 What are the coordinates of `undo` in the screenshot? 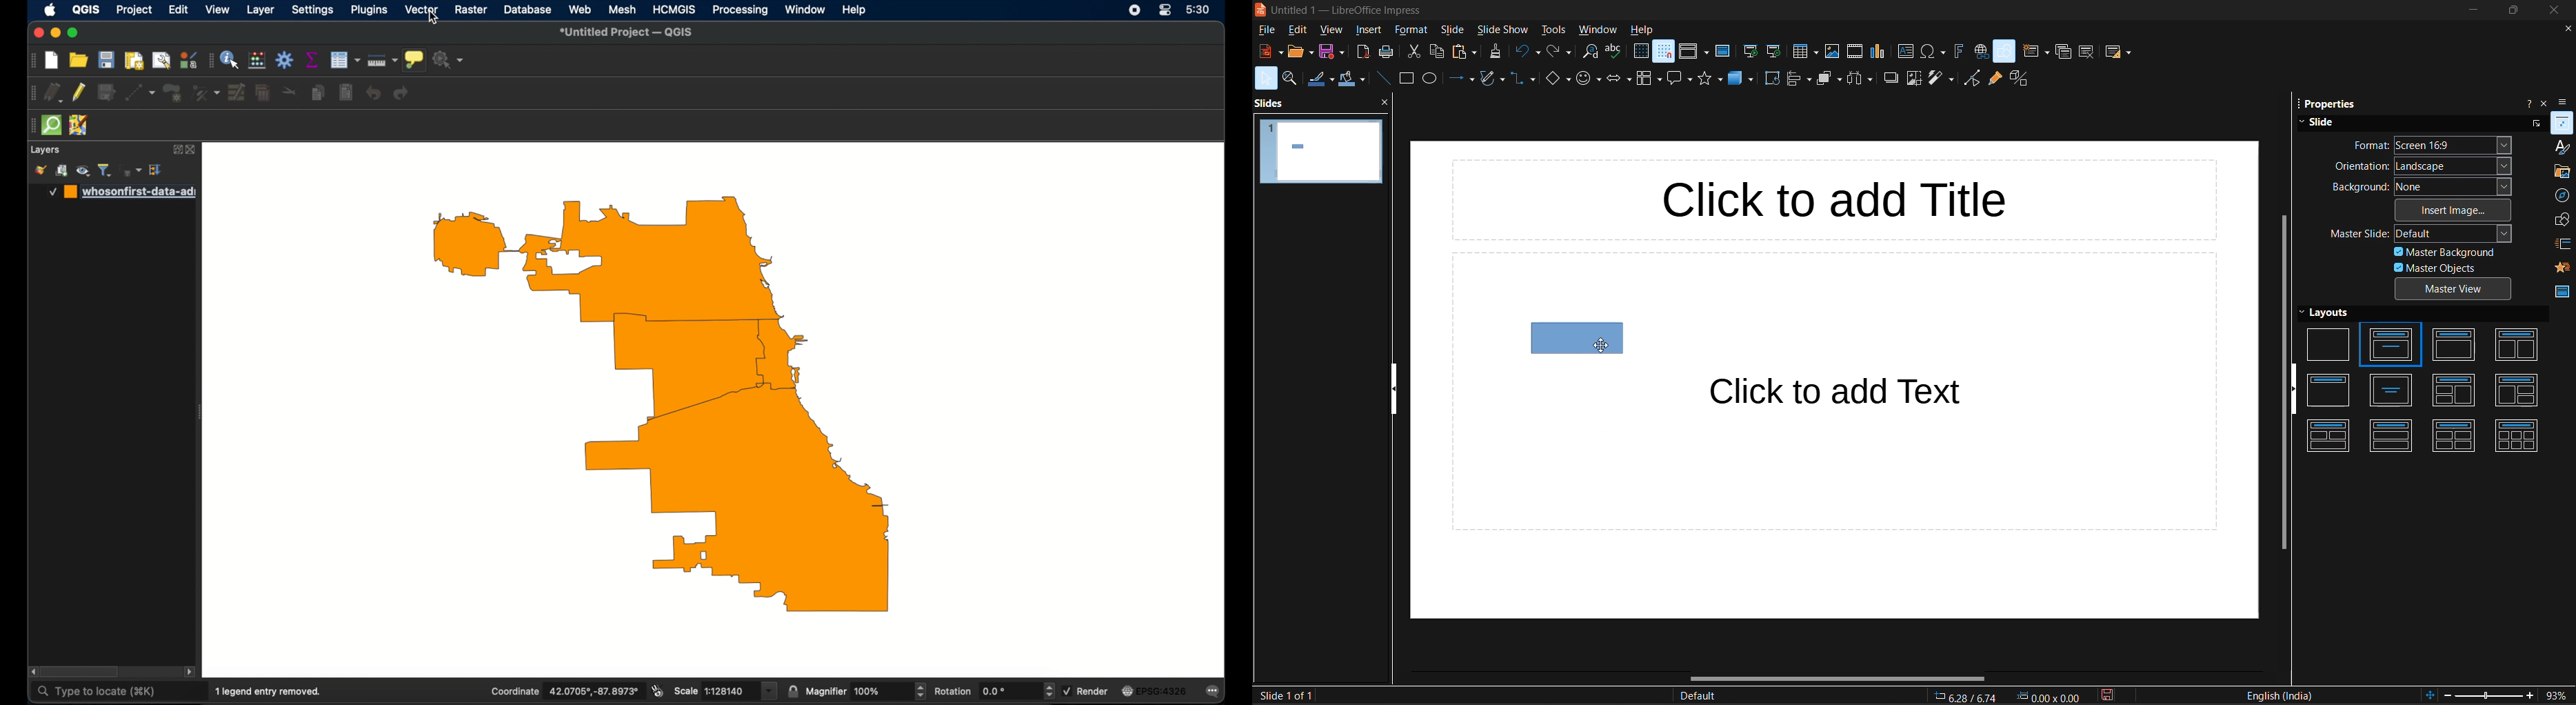 It's located at (1525, 52).